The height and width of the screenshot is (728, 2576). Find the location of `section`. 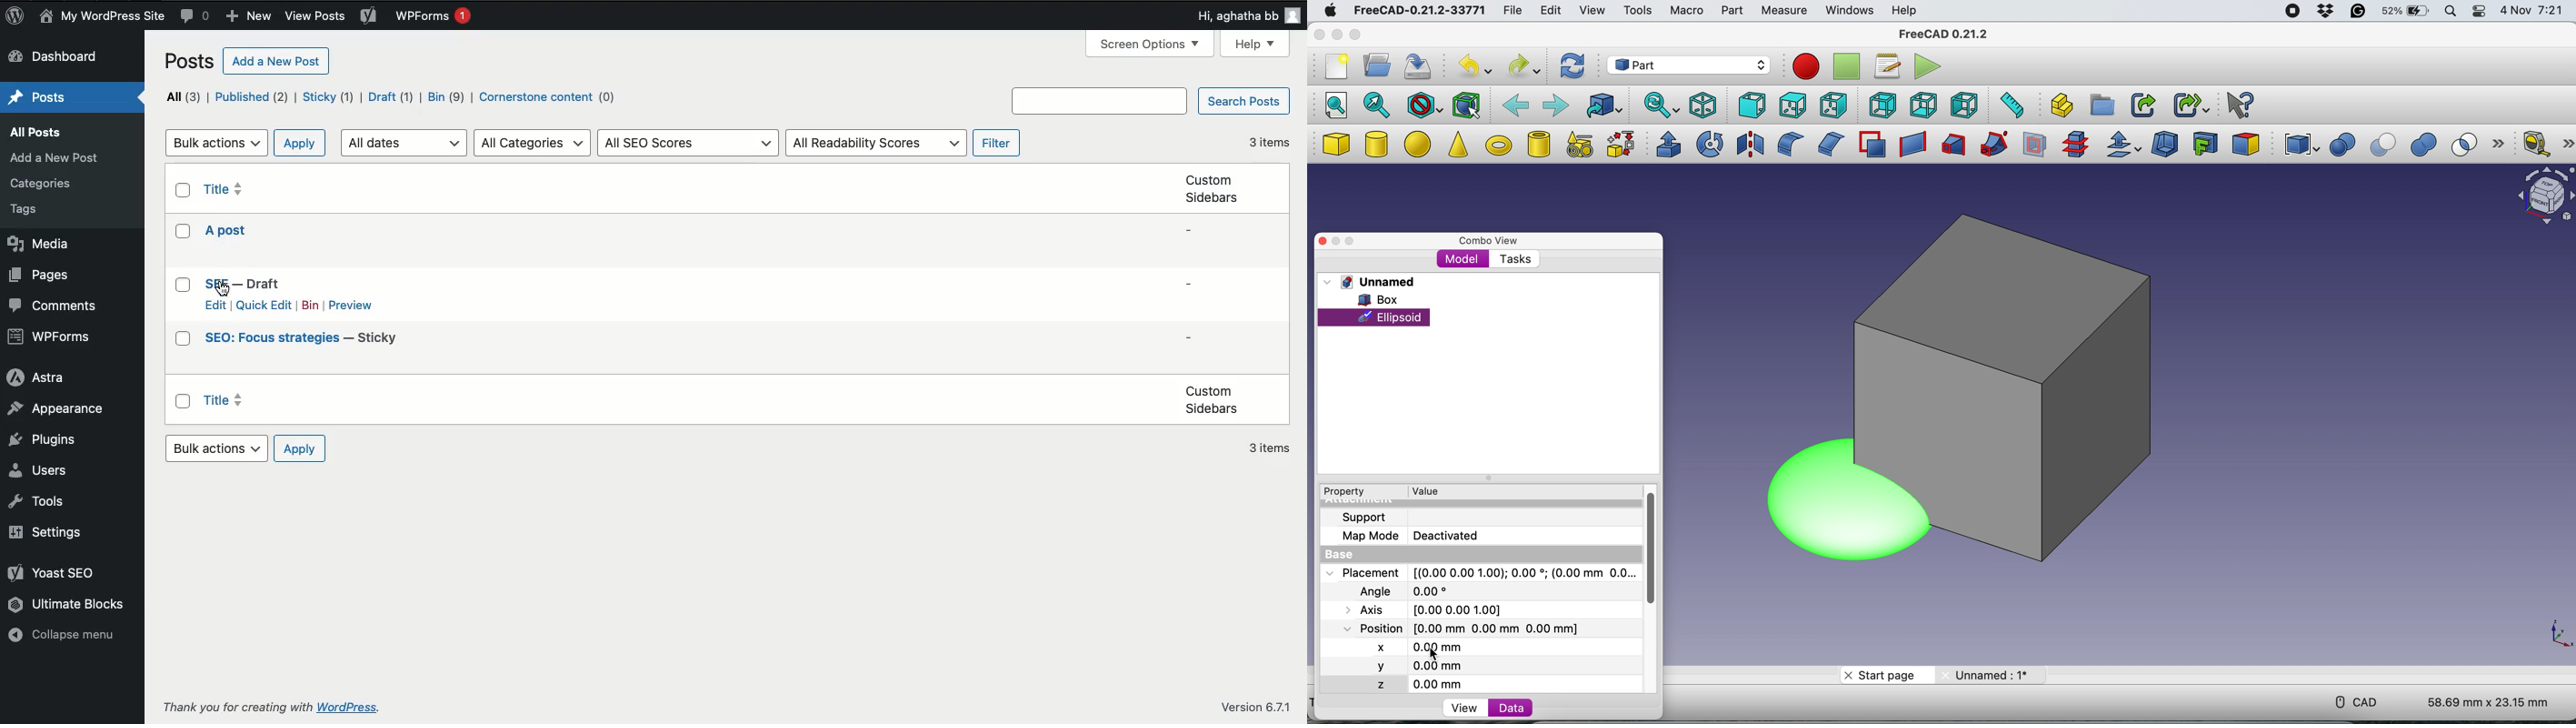

section is located at coordinates (2035, 147).